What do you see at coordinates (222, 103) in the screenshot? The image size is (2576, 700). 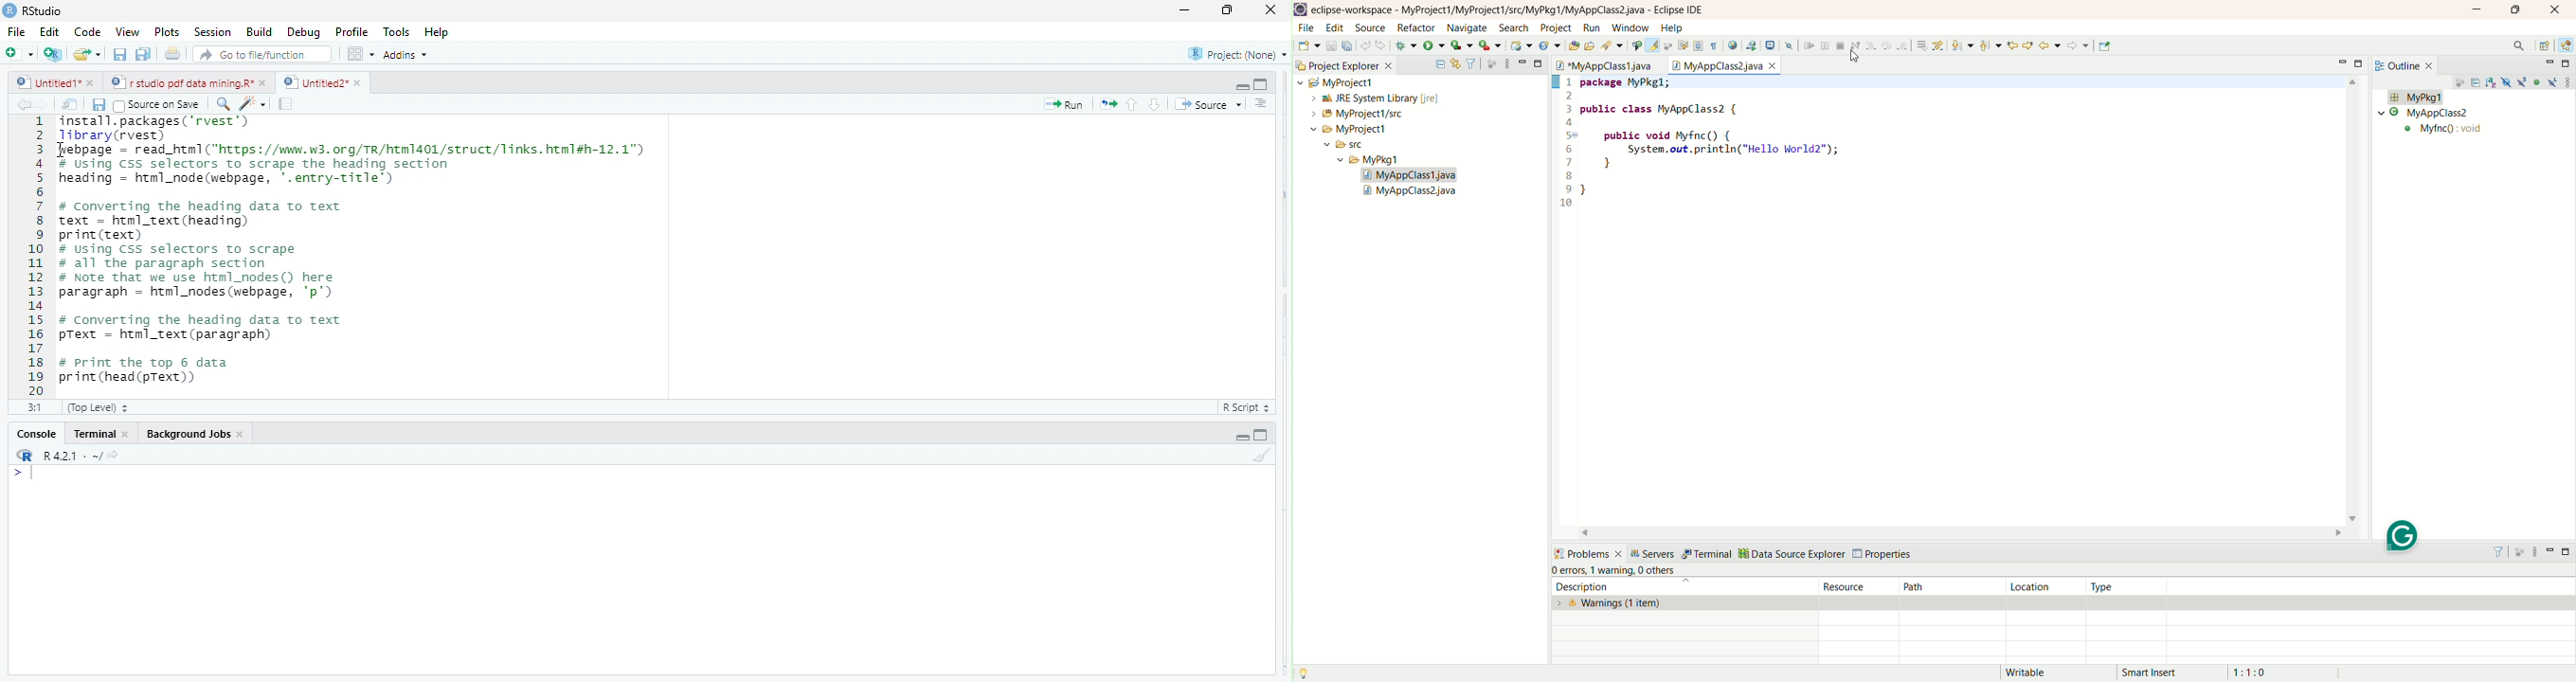 I see `find/replace` at bounding box center [222, 103].